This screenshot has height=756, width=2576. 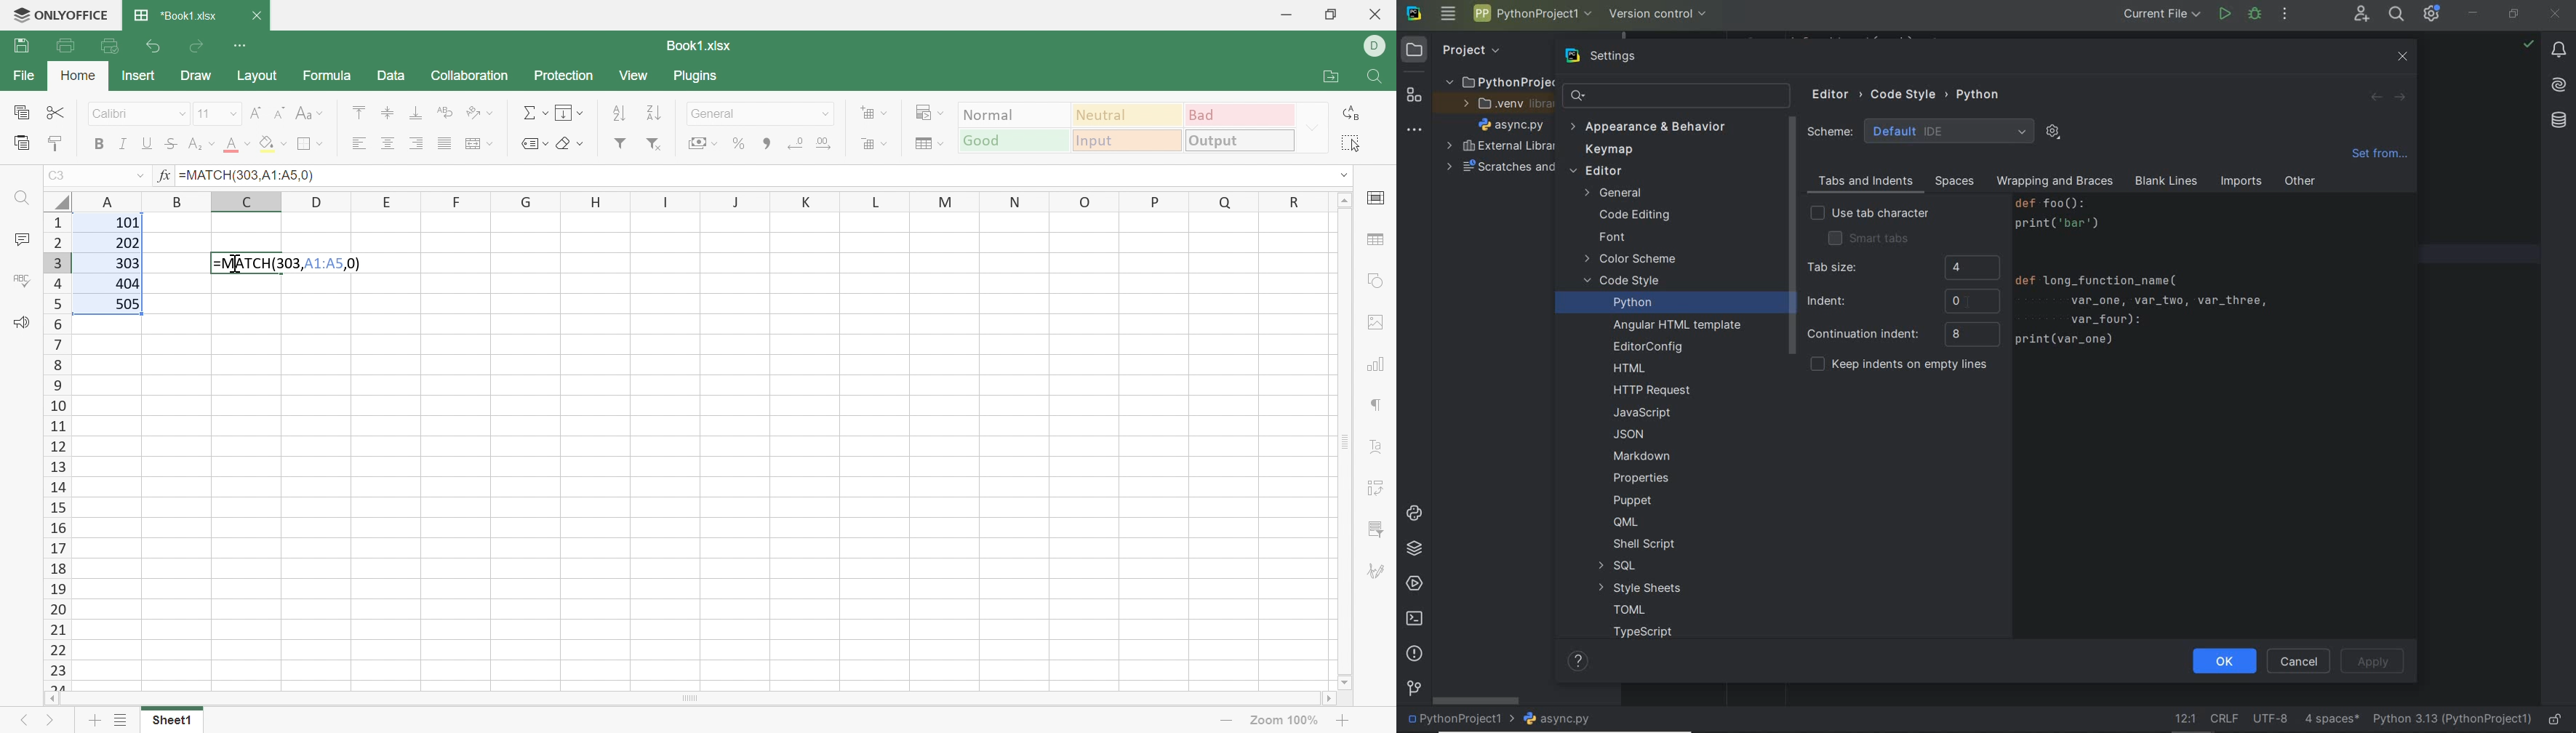 What do you see at coordinates (23, 113) in the screenshot?
I see `Copy` at bounding box center [23, 113].